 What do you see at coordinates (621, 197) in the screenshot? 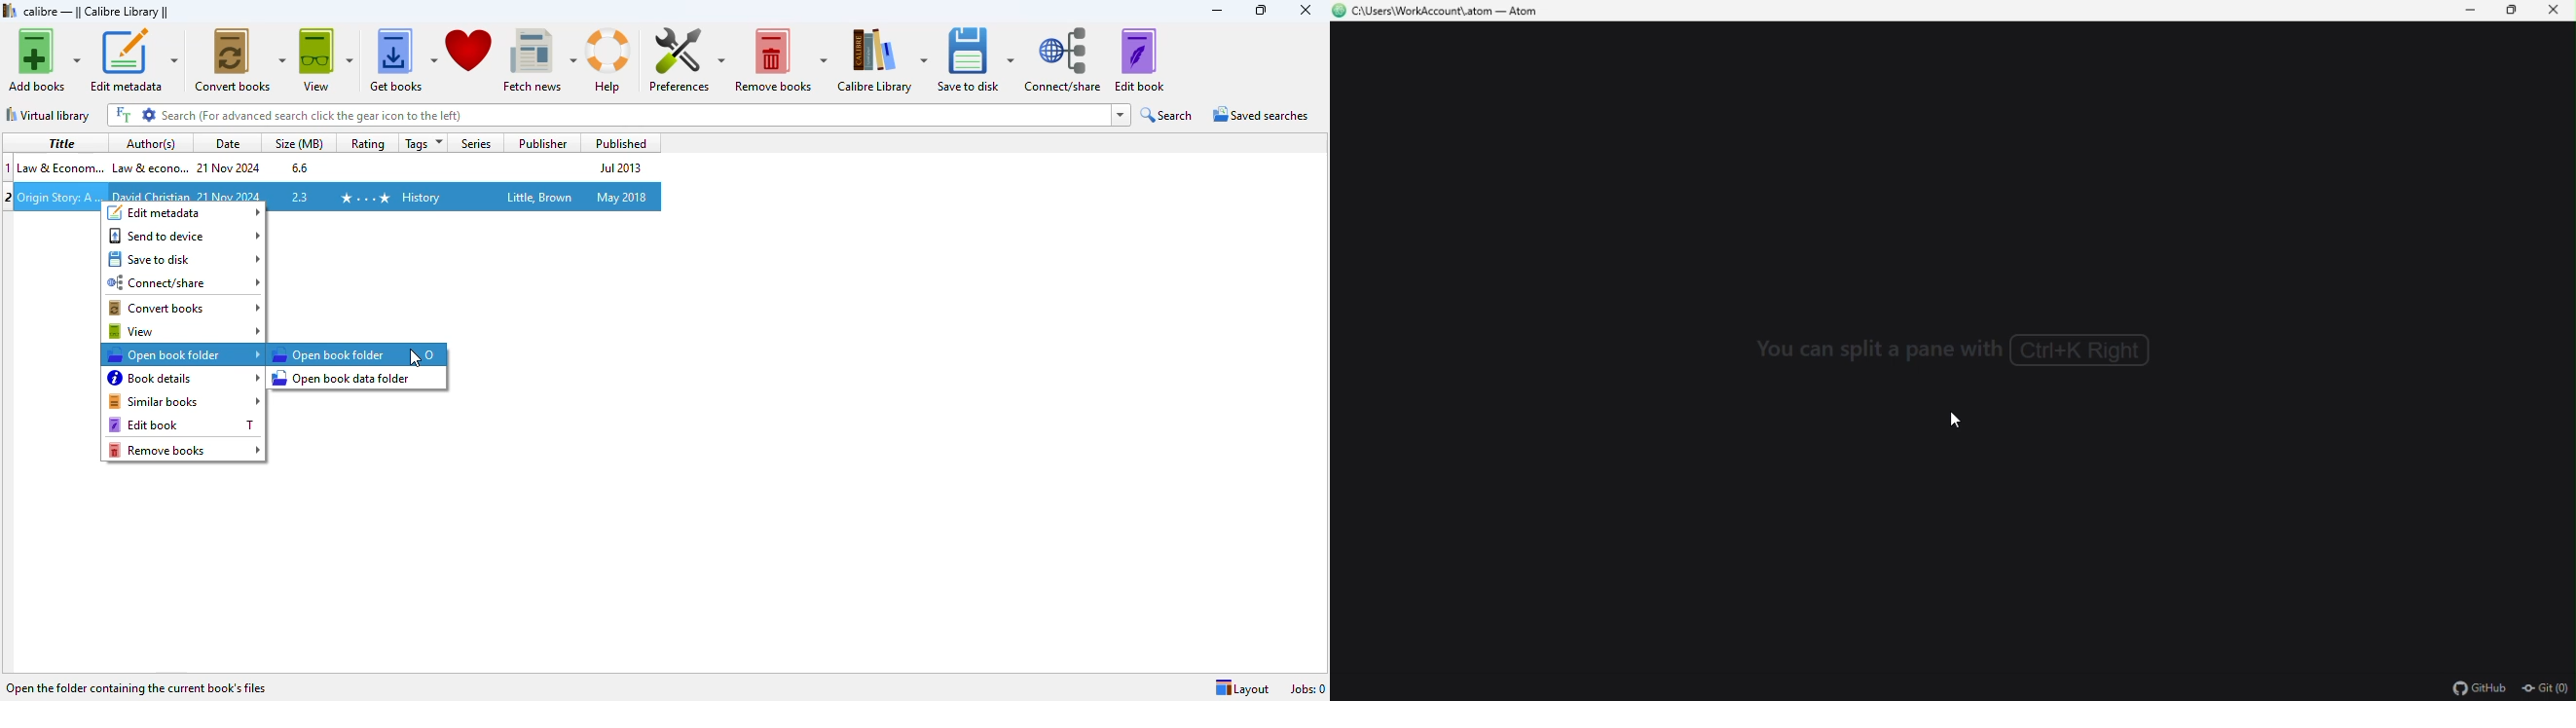
I see `may 2018` at bounding box center [621, 197].